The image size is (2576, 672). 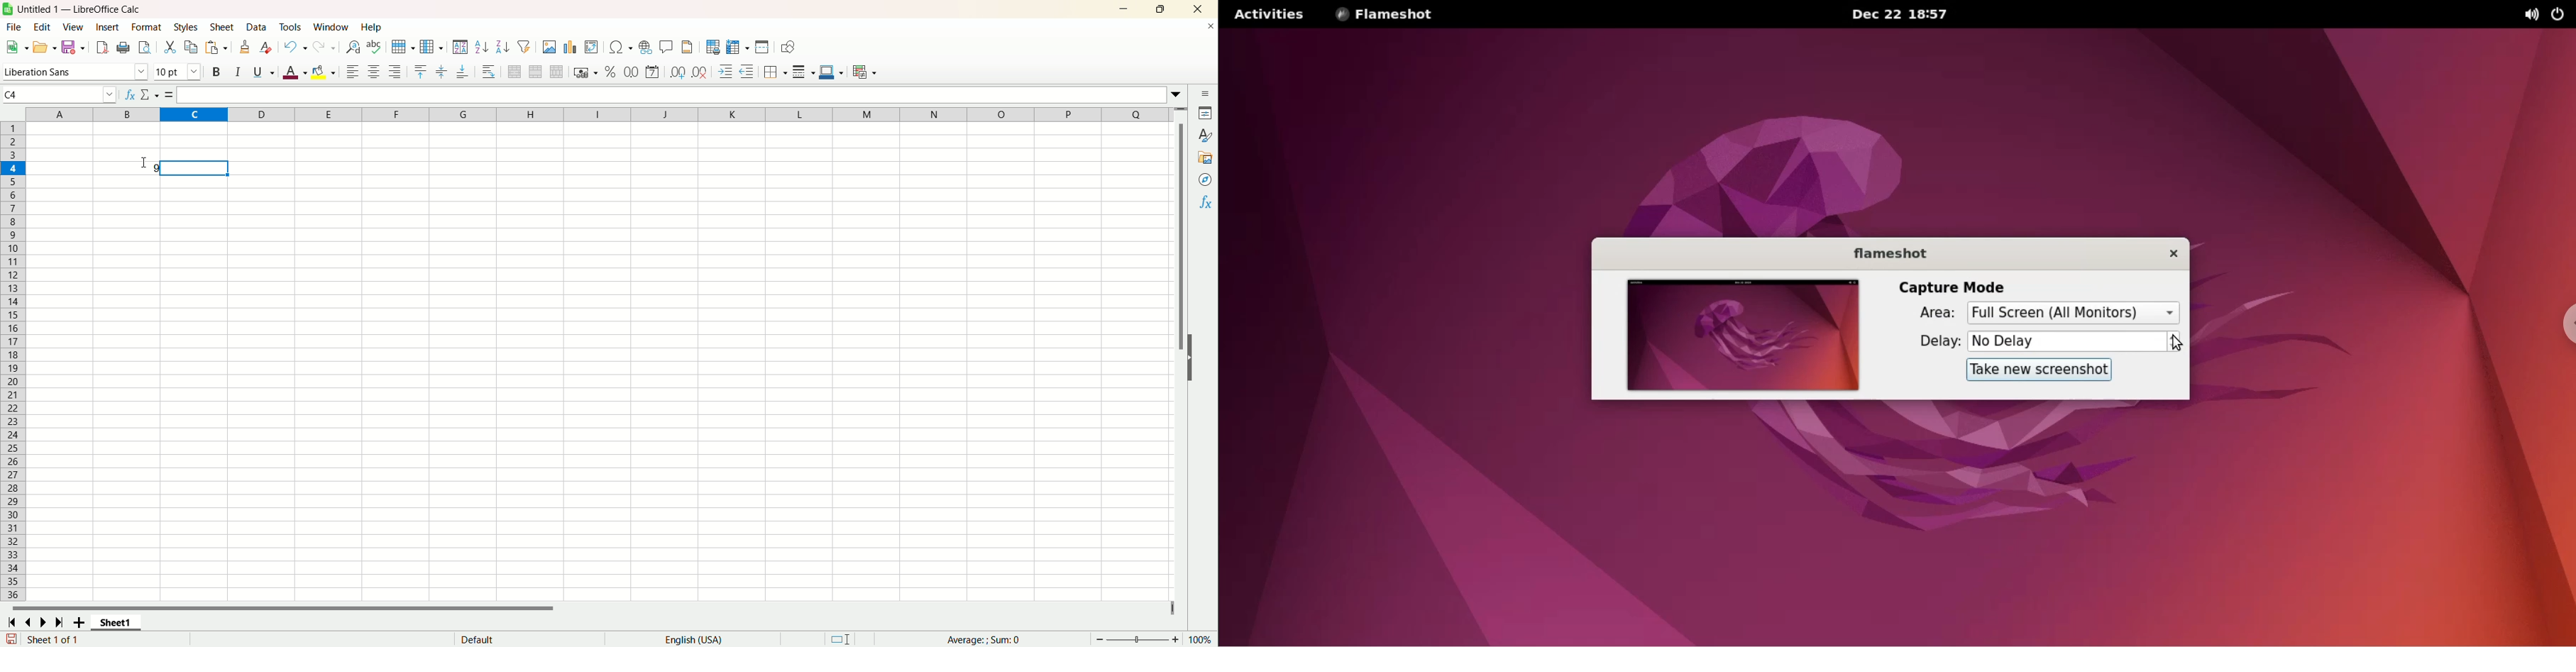 I want to click on active cell, so click(x=194, y=168).